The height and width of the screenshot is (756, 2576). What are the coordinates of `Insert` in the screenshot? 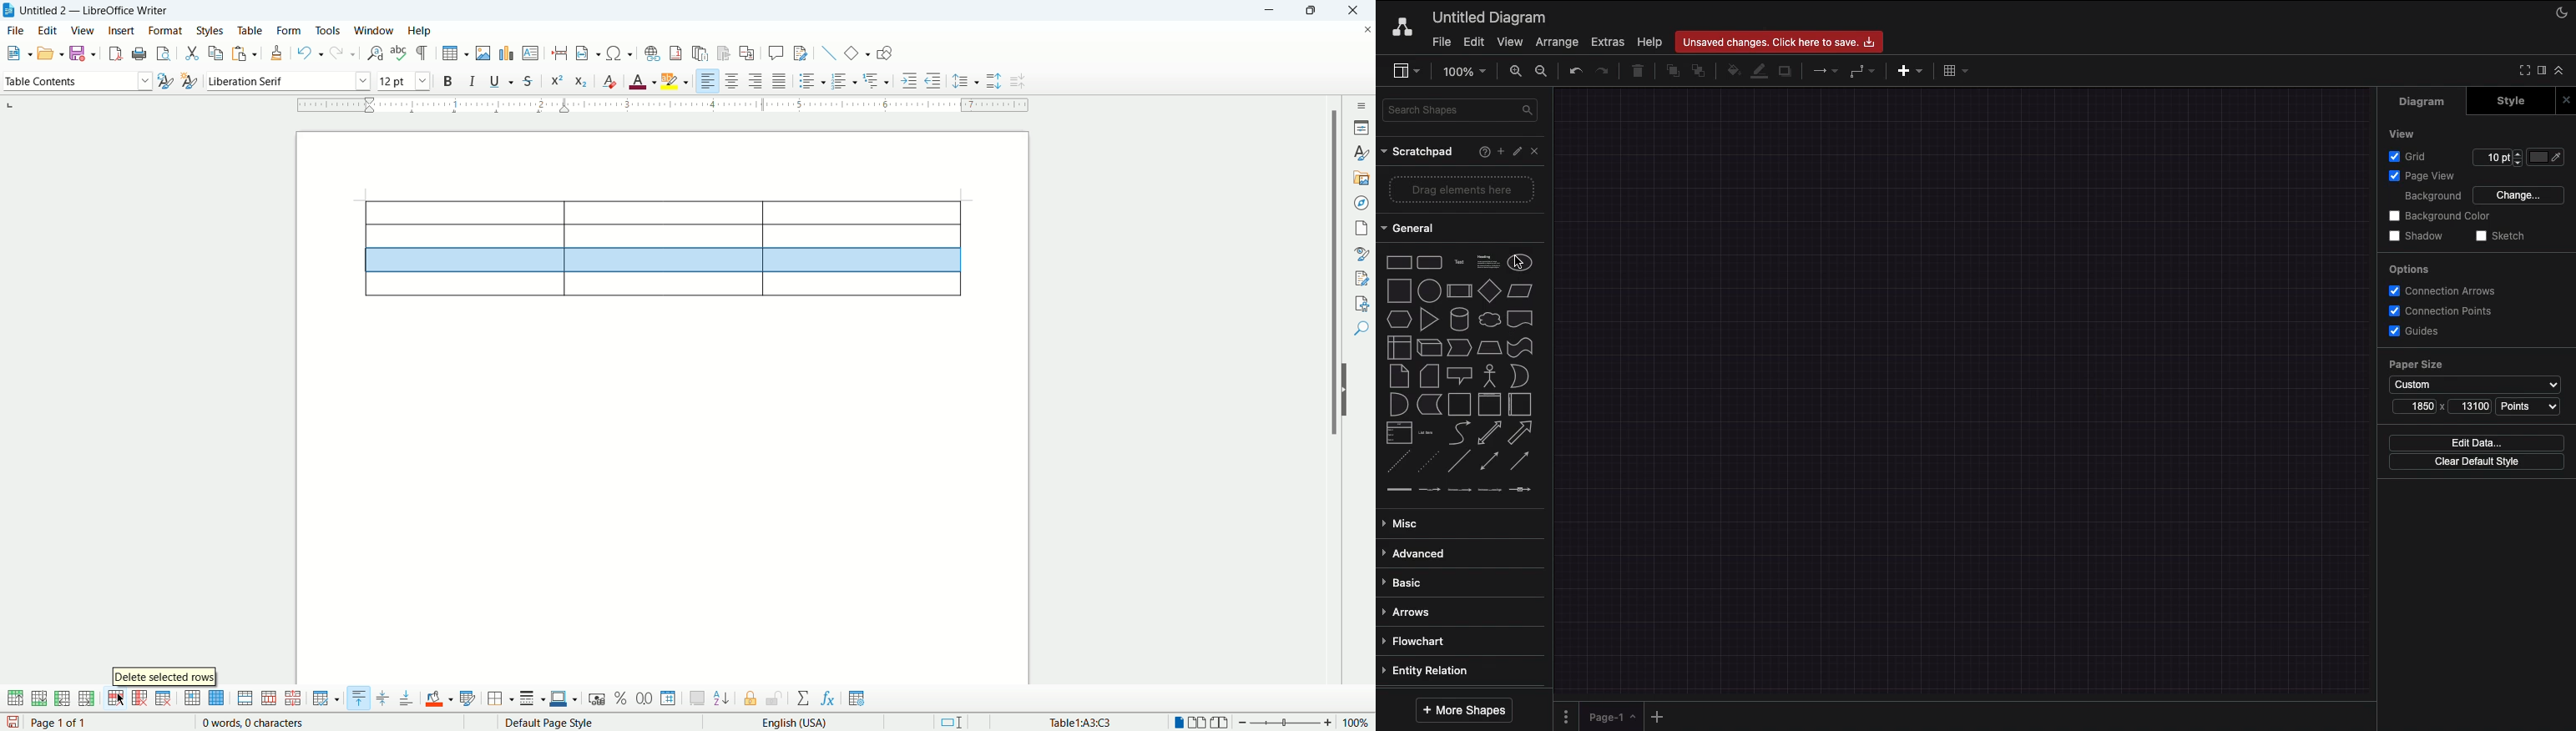 It's located at (1906, 69).